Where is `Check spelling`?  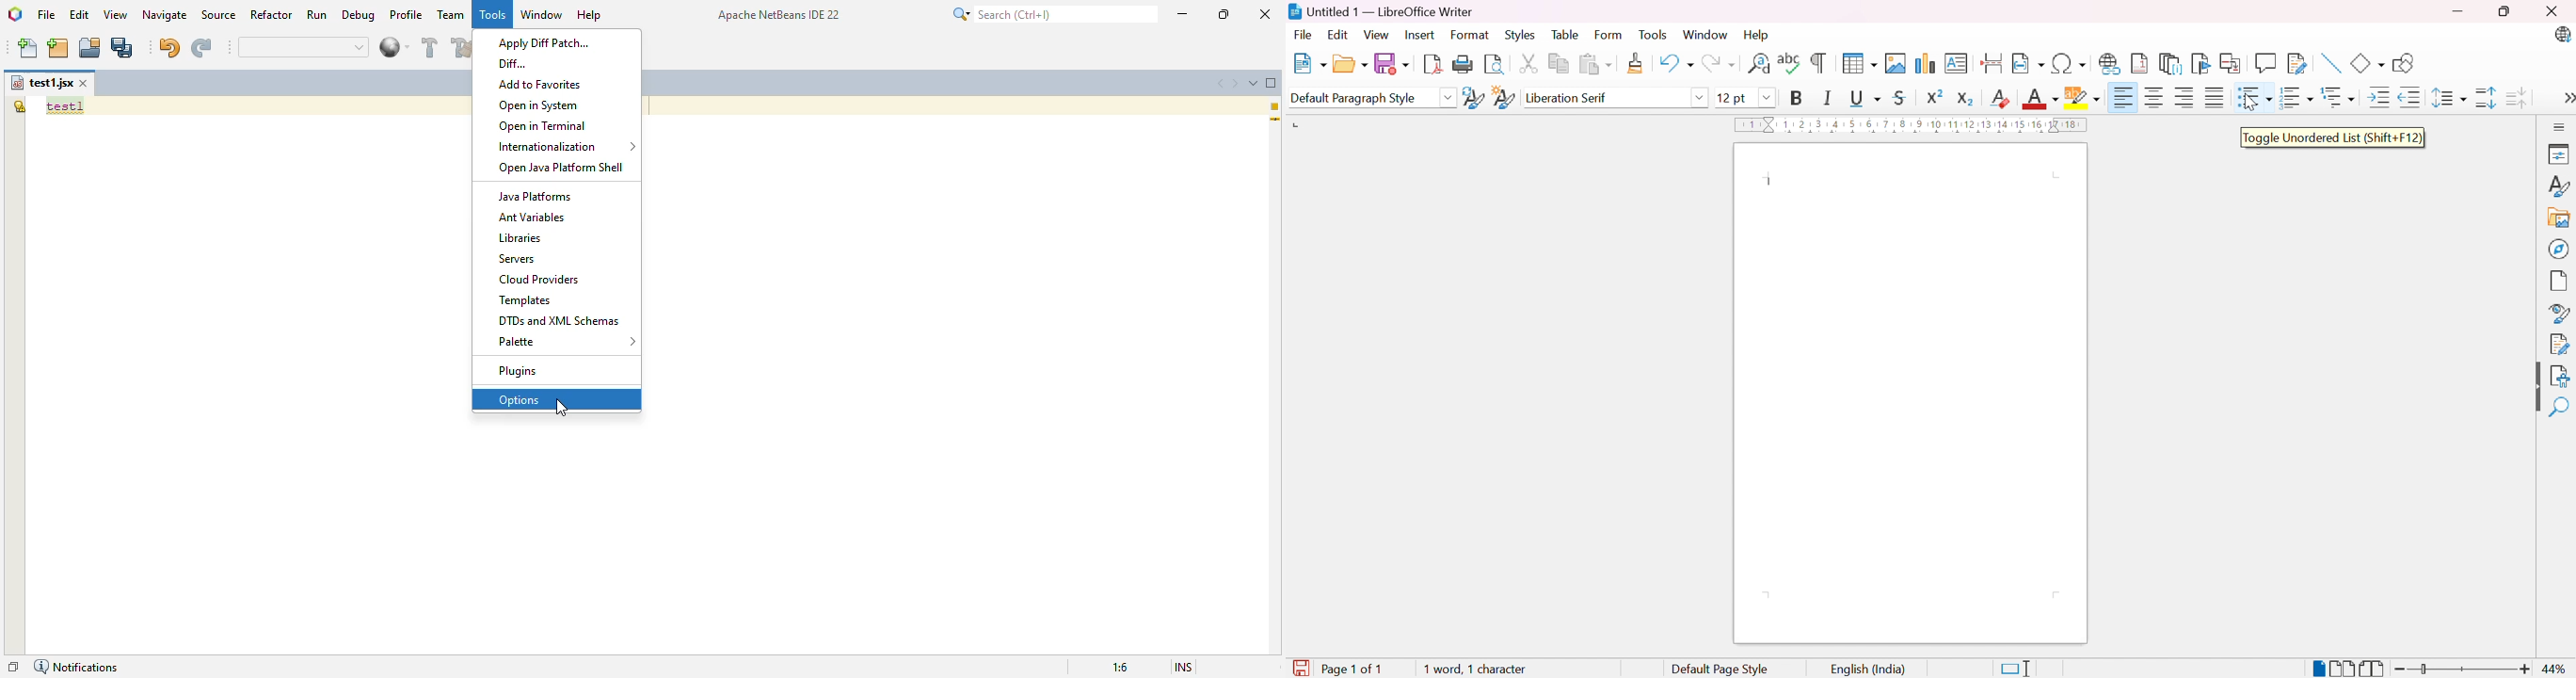
Check spelling is located at coordinates (1790, 62).